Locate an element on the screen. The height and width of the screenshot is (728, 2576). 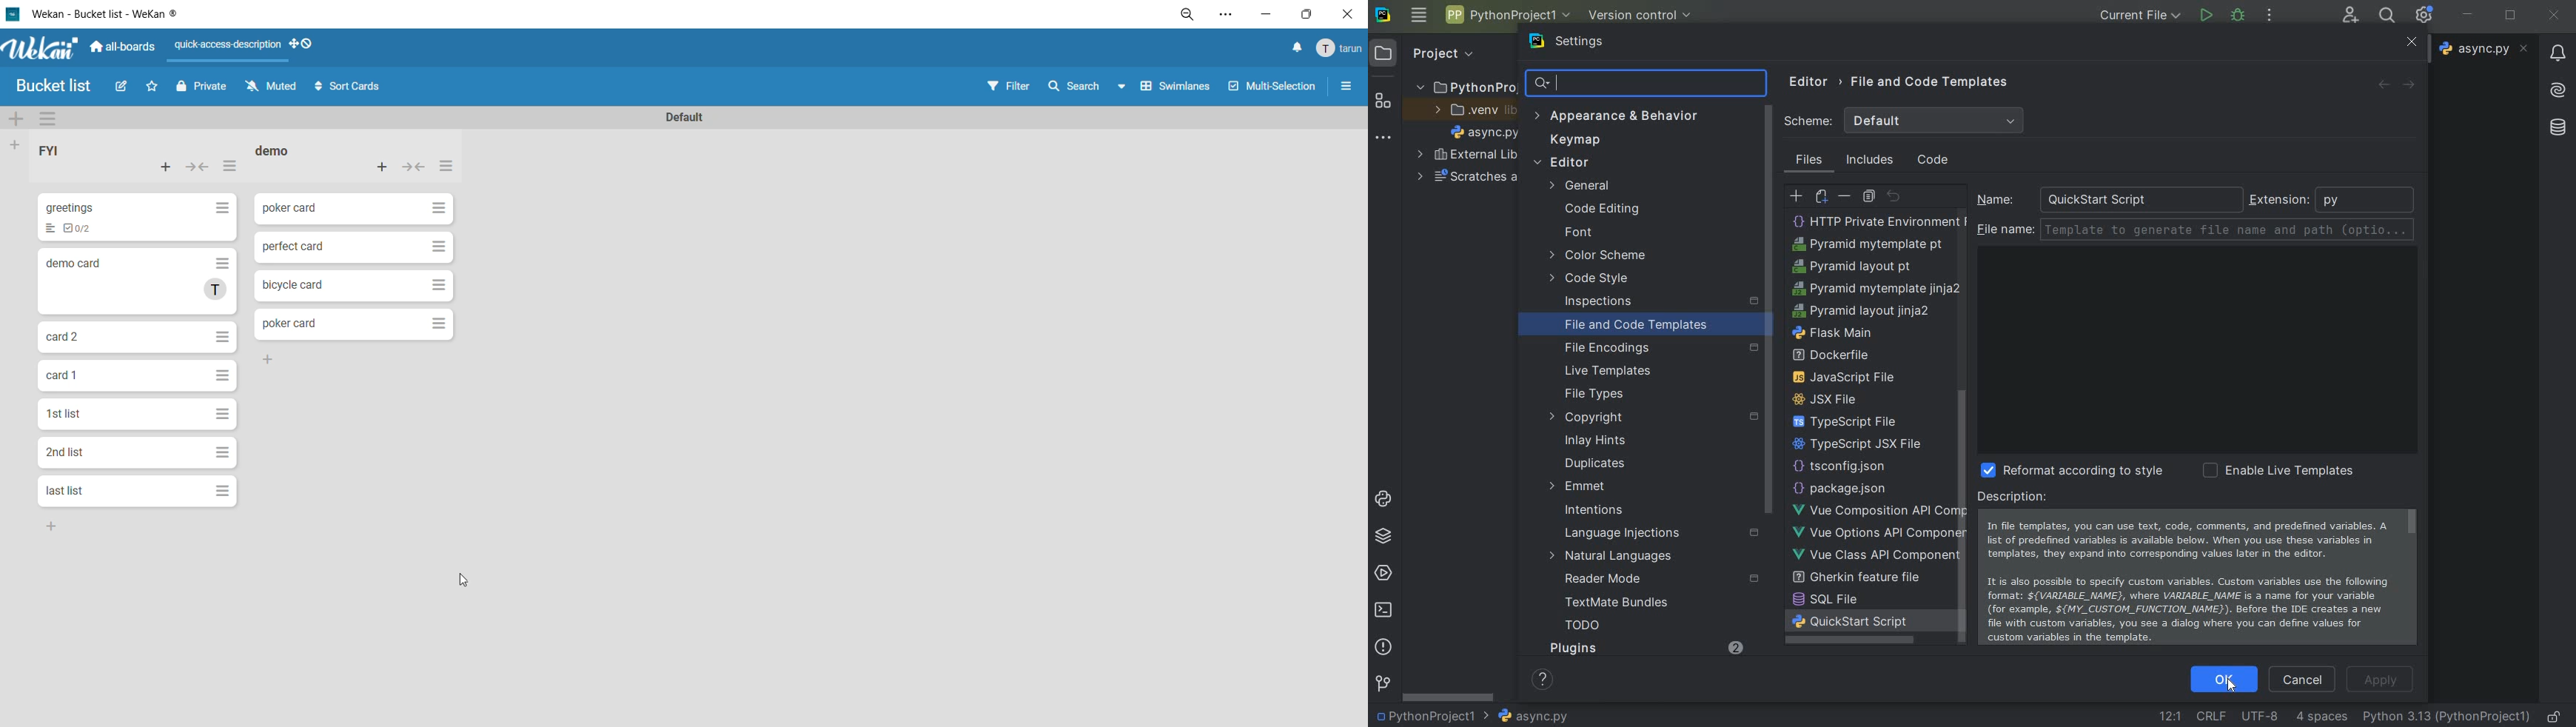
perfect card is located at coordinates (294, 248).